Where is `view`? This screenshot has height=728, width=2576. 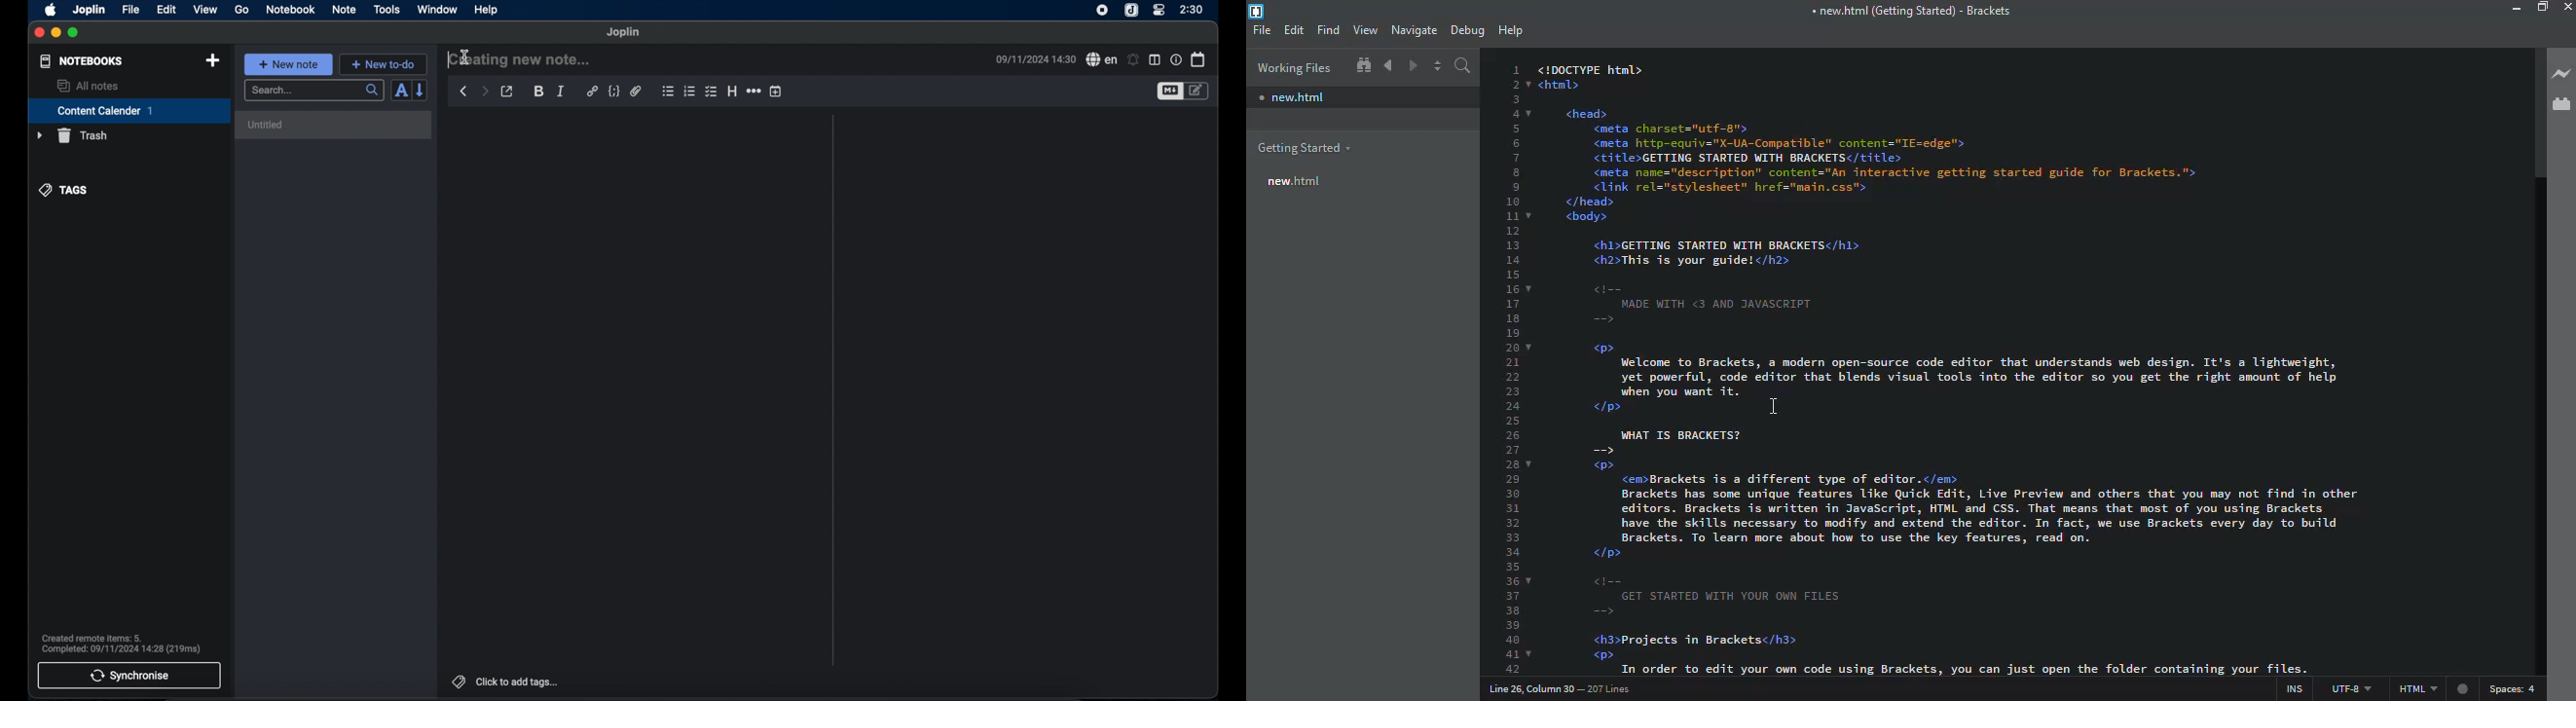 view is located at coordinates (1365, 30).